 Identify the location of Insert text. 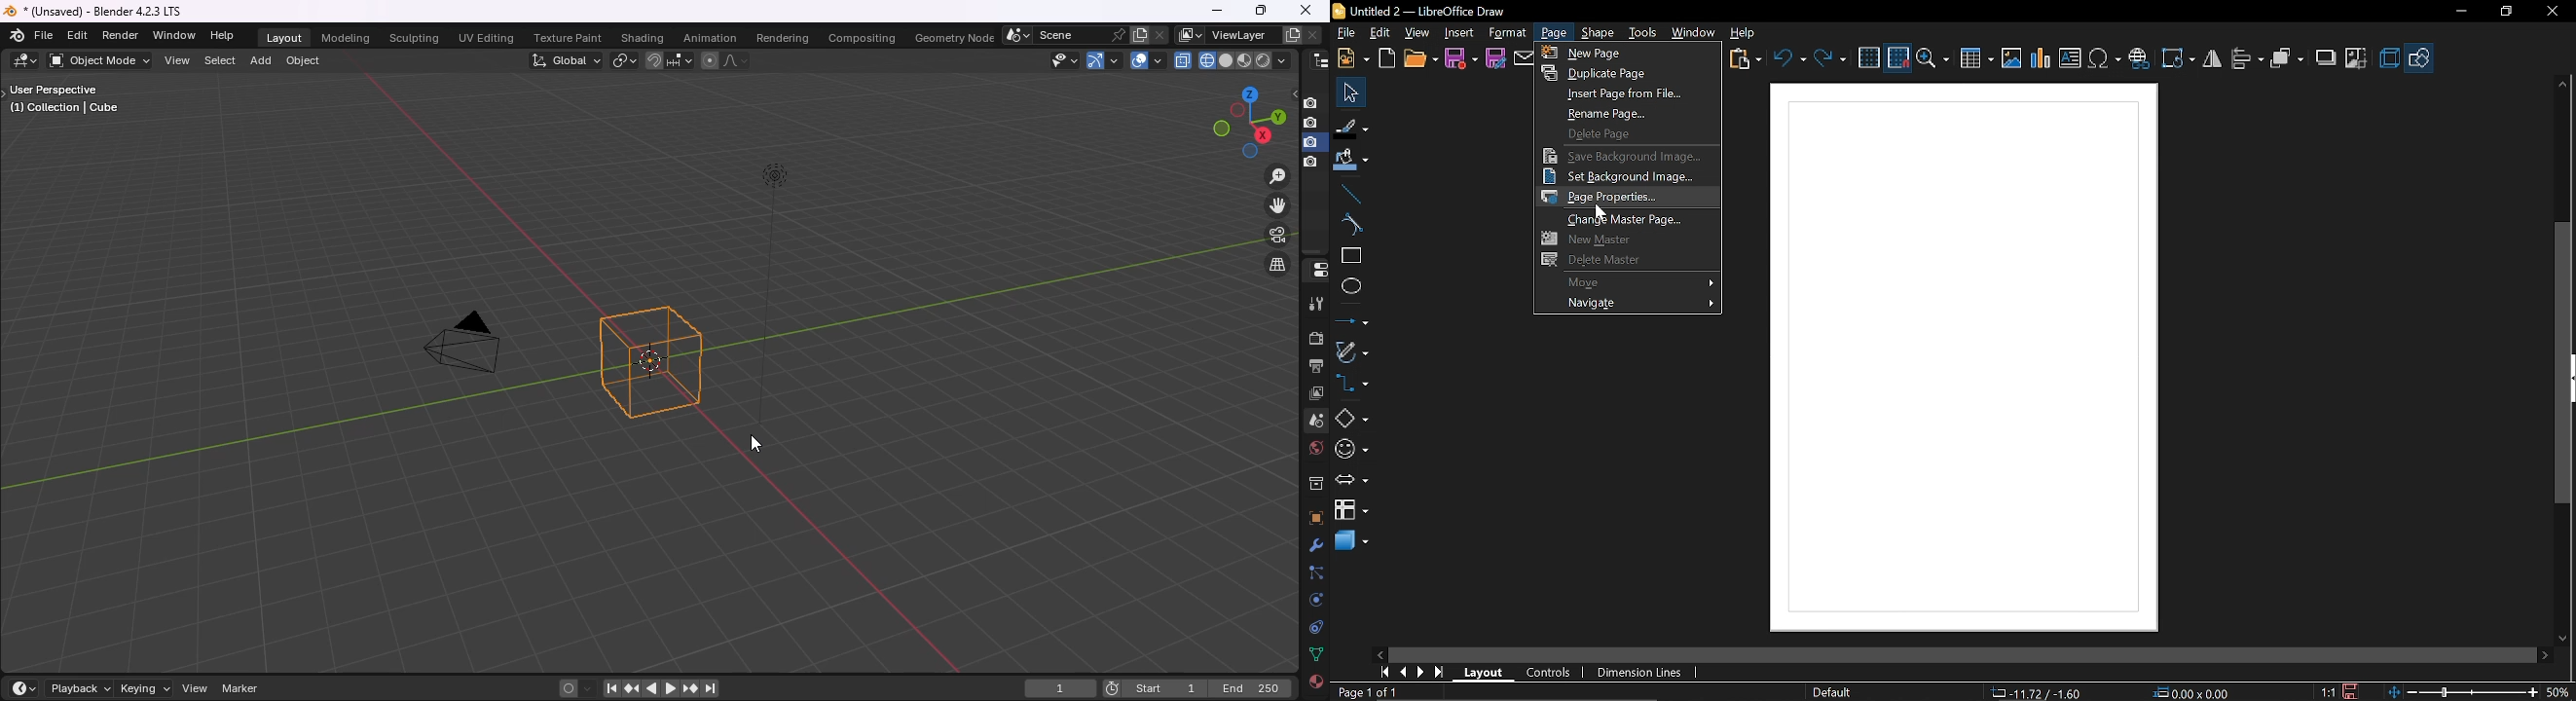
(2070, 58).